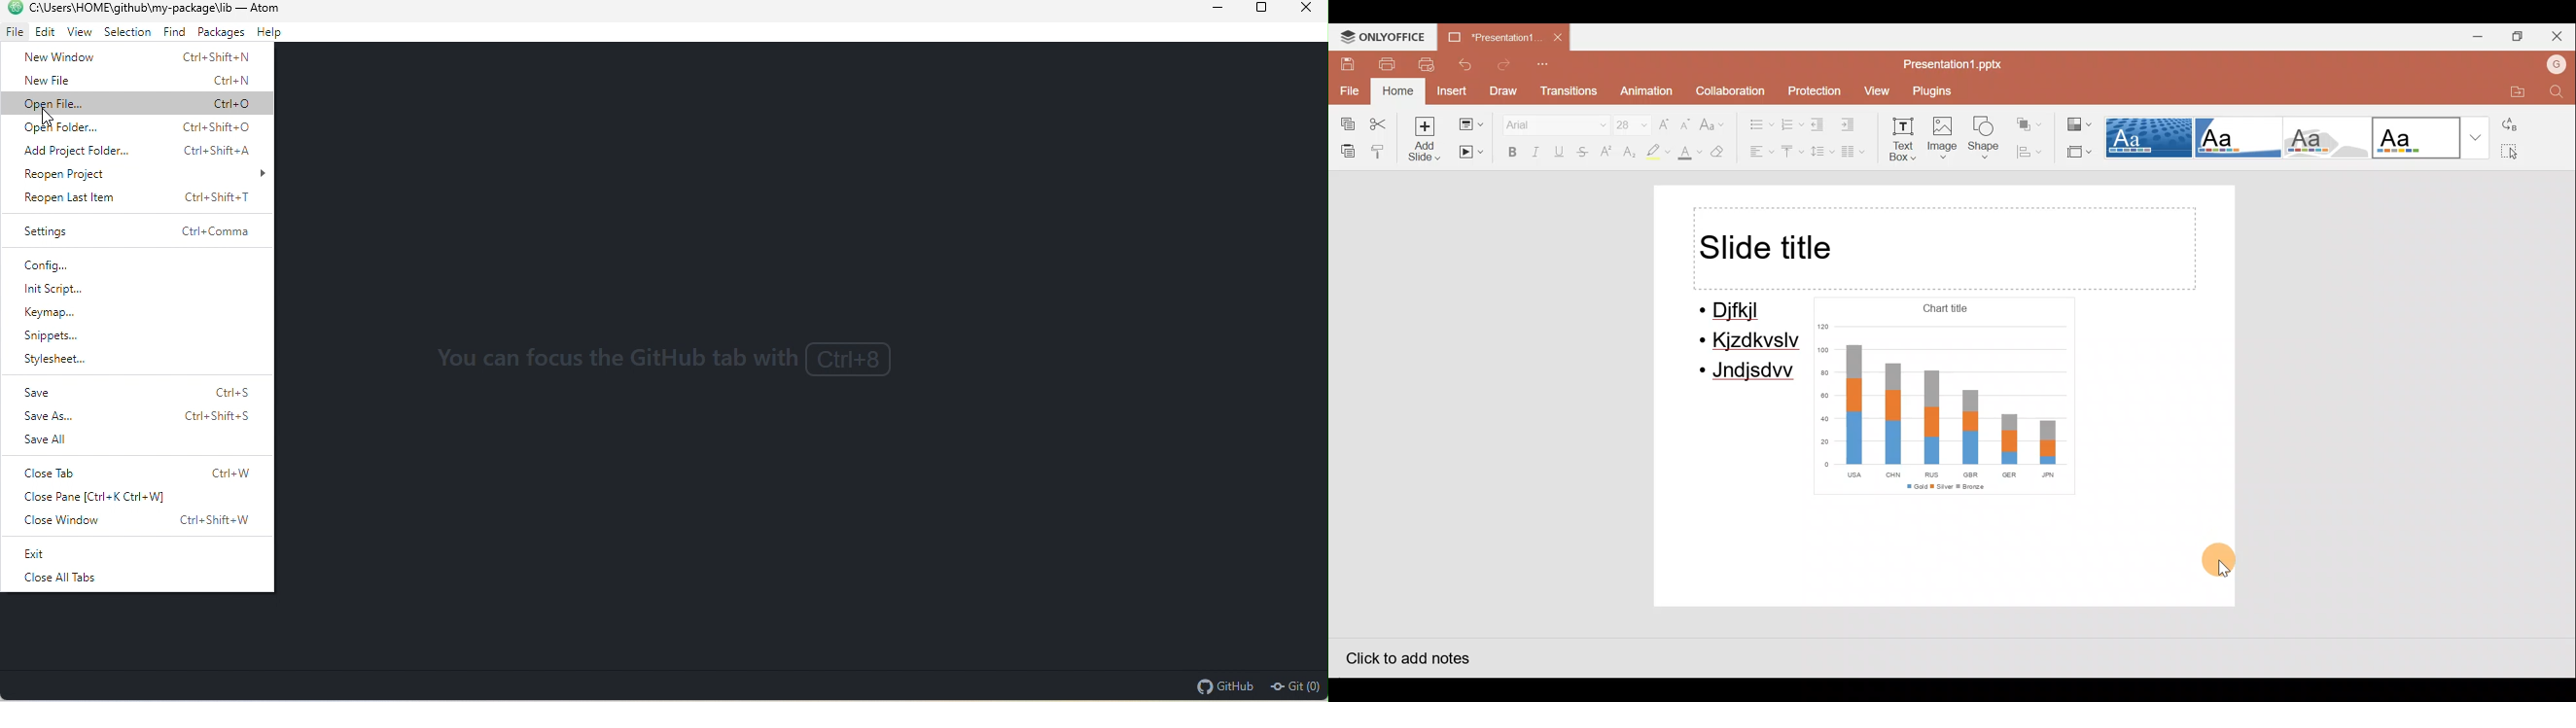  What do you see at coordinates (105, 499) in the screenshot?
I see `close pane` at bounding box center [105, 499].